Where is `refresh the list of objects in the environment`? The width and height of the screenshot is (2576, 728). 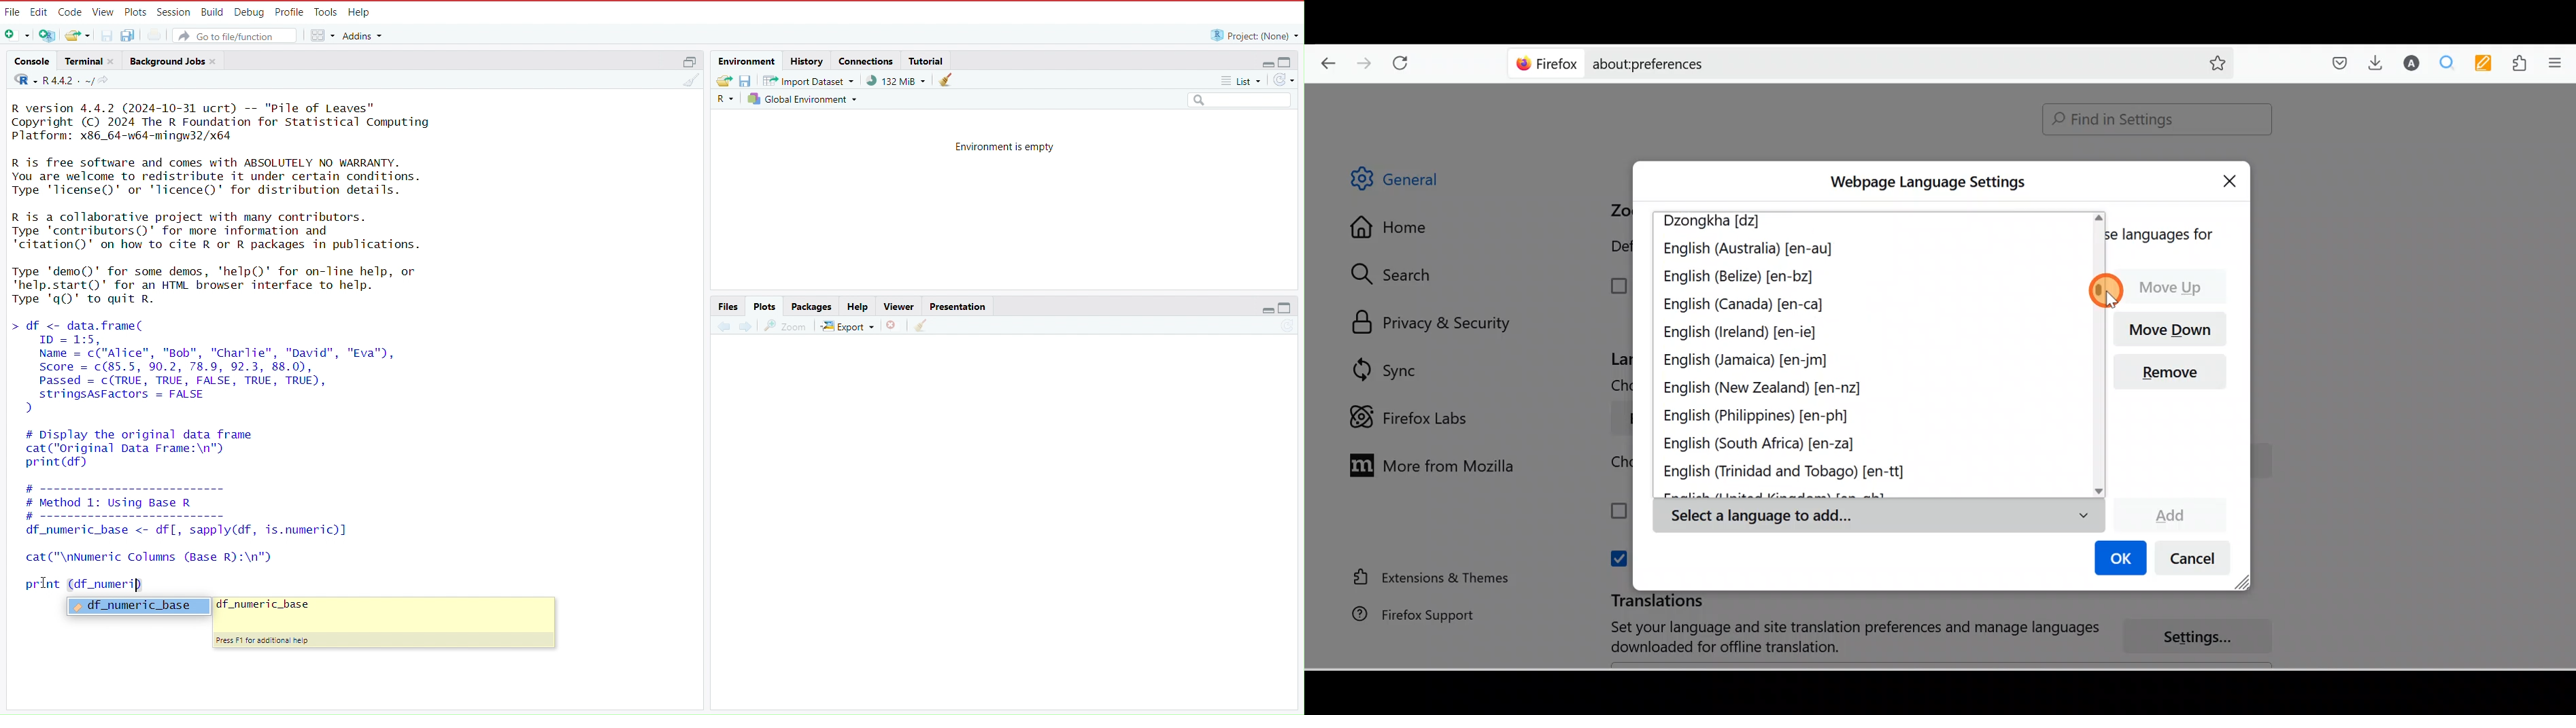
refresh the list of objects in the environment is located at coordinates (1287, 80).